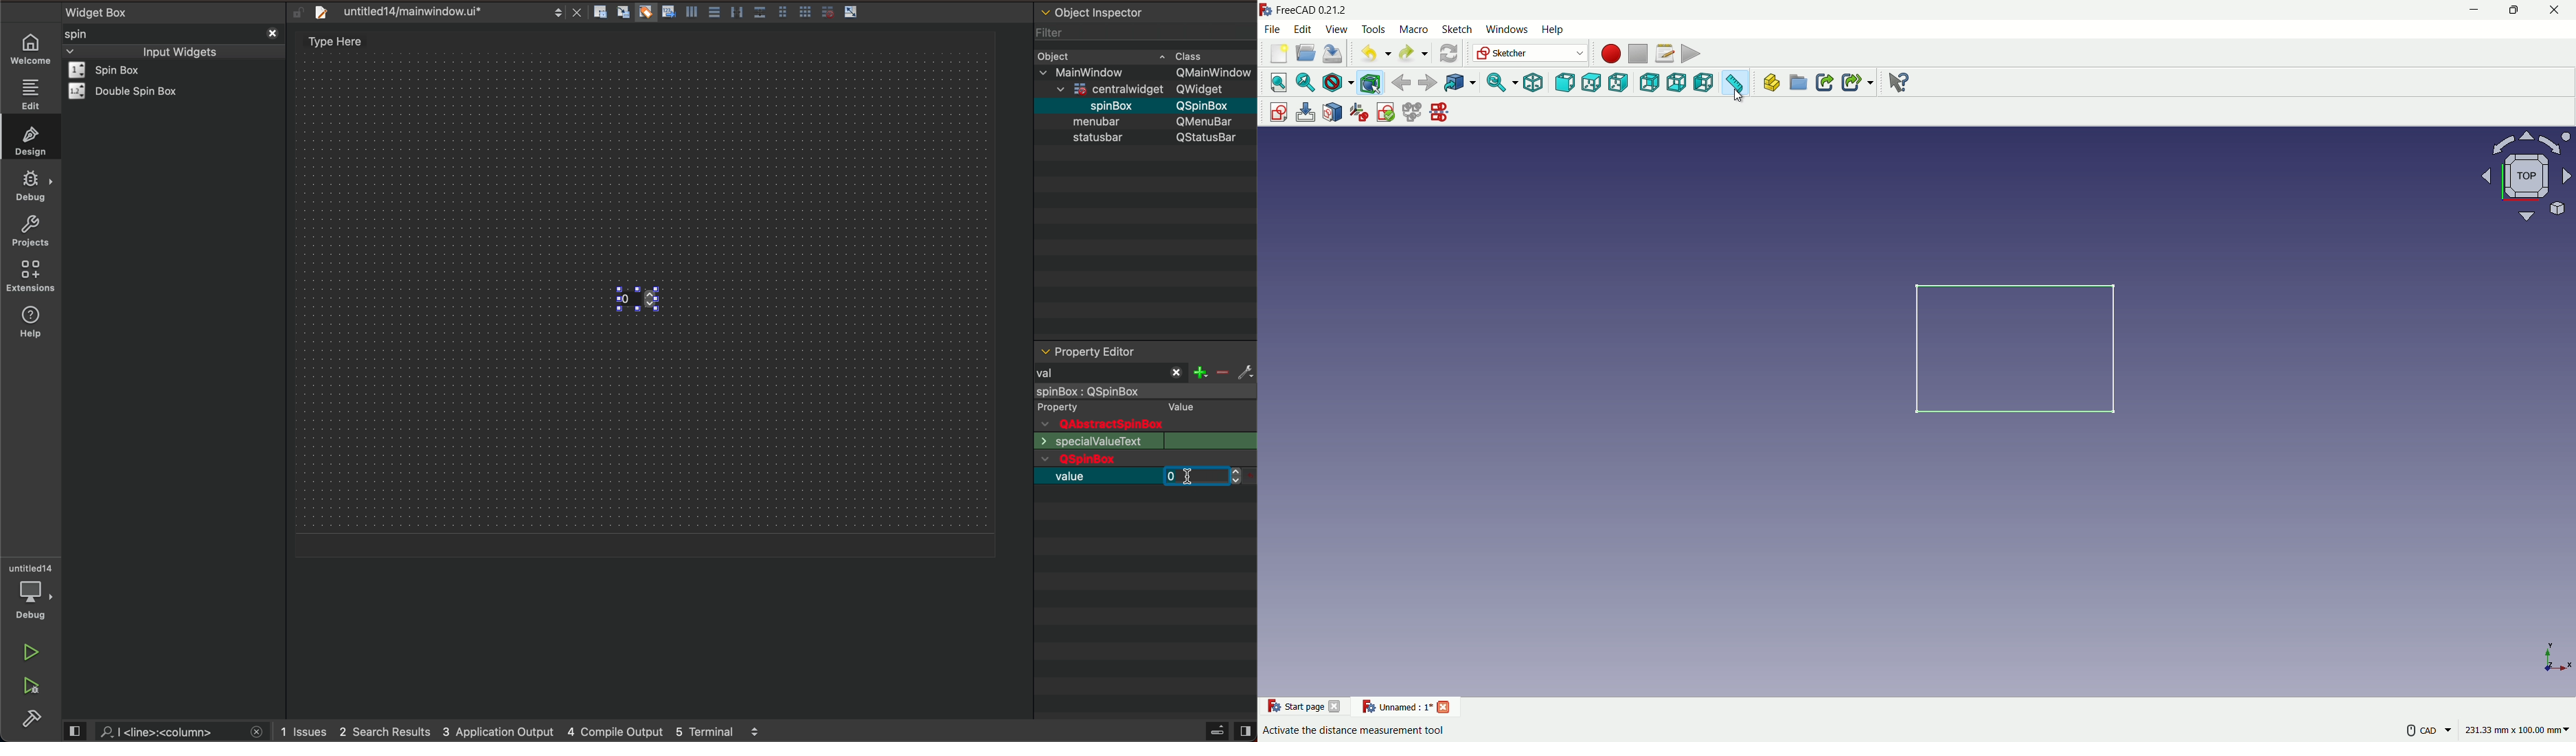 Image resolution: width=2576 pixels, height=756 pixels. What do you see at coordinates (1208, 139) in the screenshot?
I see `text` at bounding box center [1208, 139].